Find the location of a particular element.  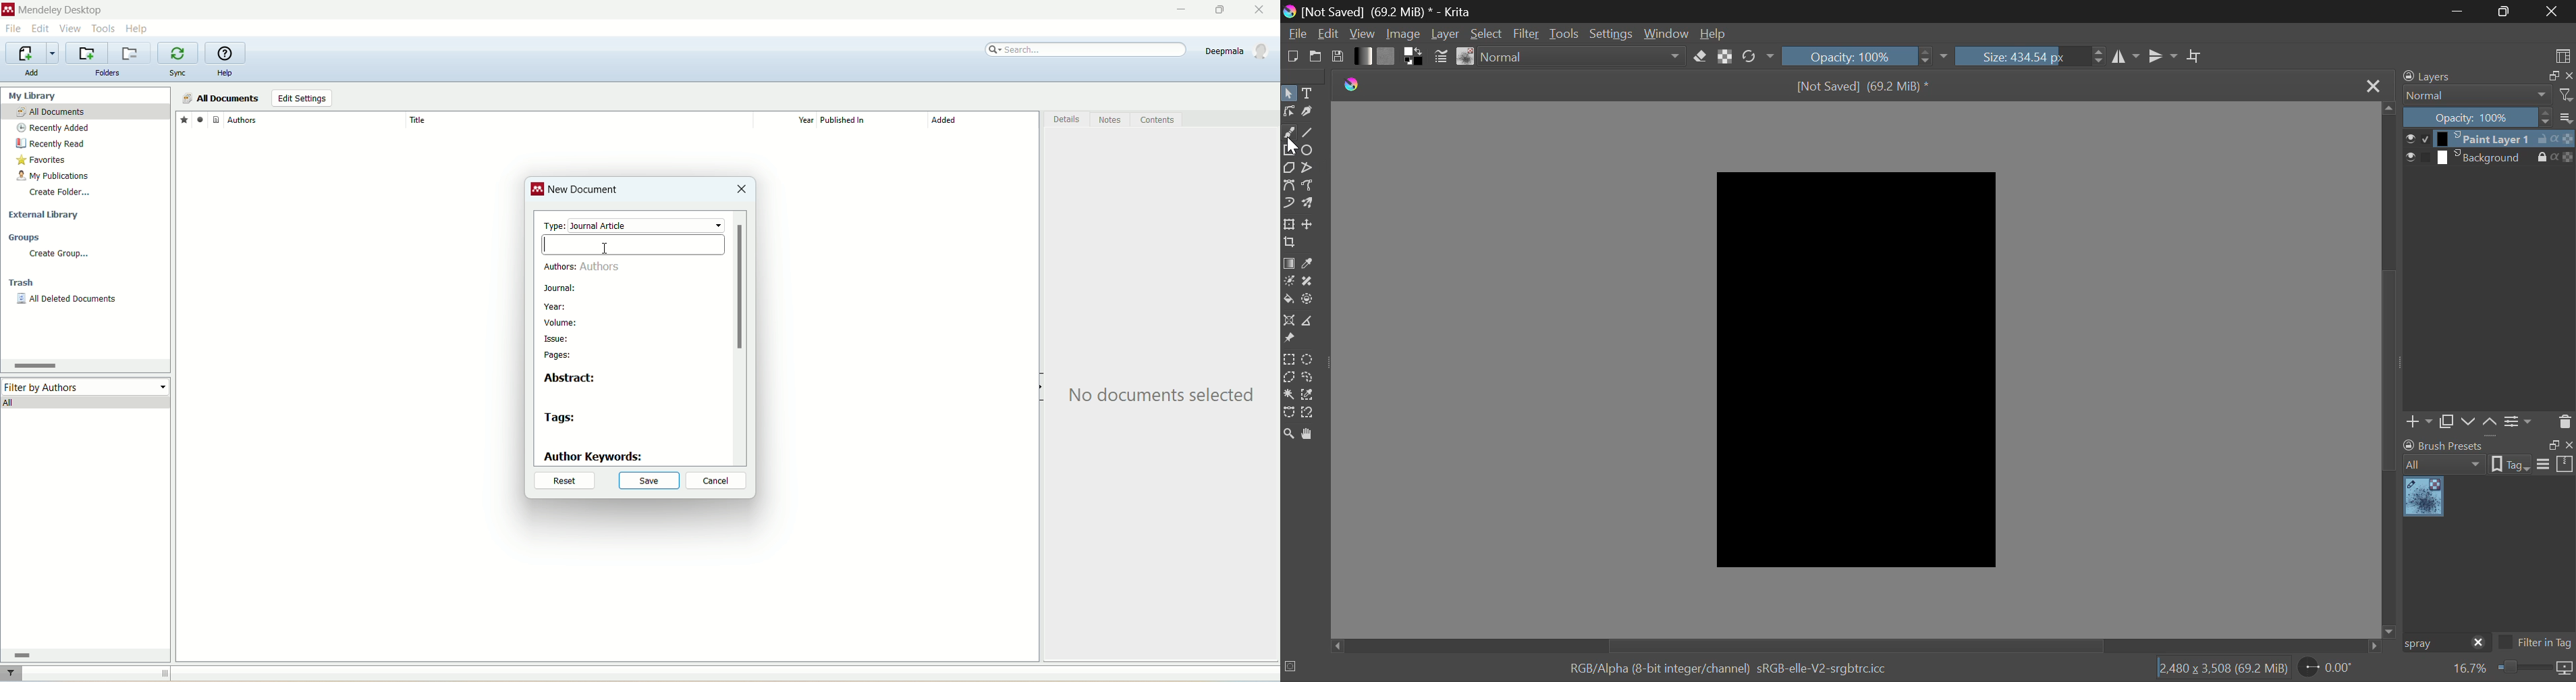

Line is located at coordinates (1308, 134).